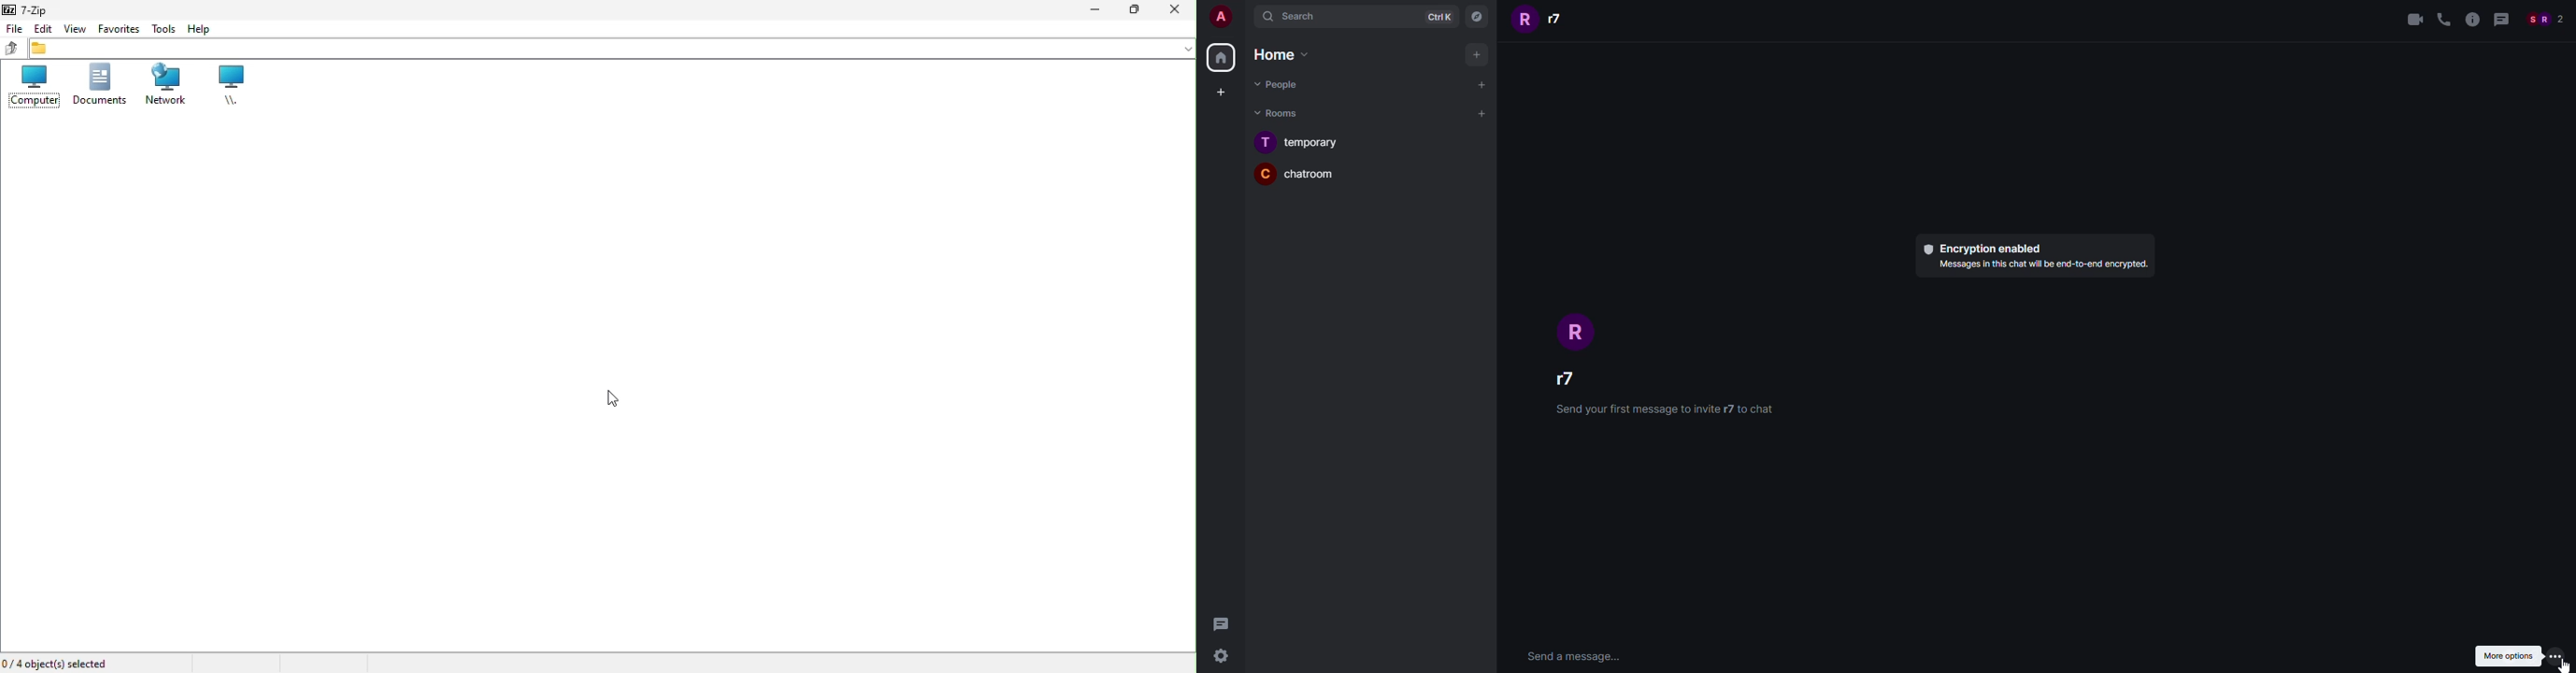  I want to click on Minimize, so click(1091, 11).